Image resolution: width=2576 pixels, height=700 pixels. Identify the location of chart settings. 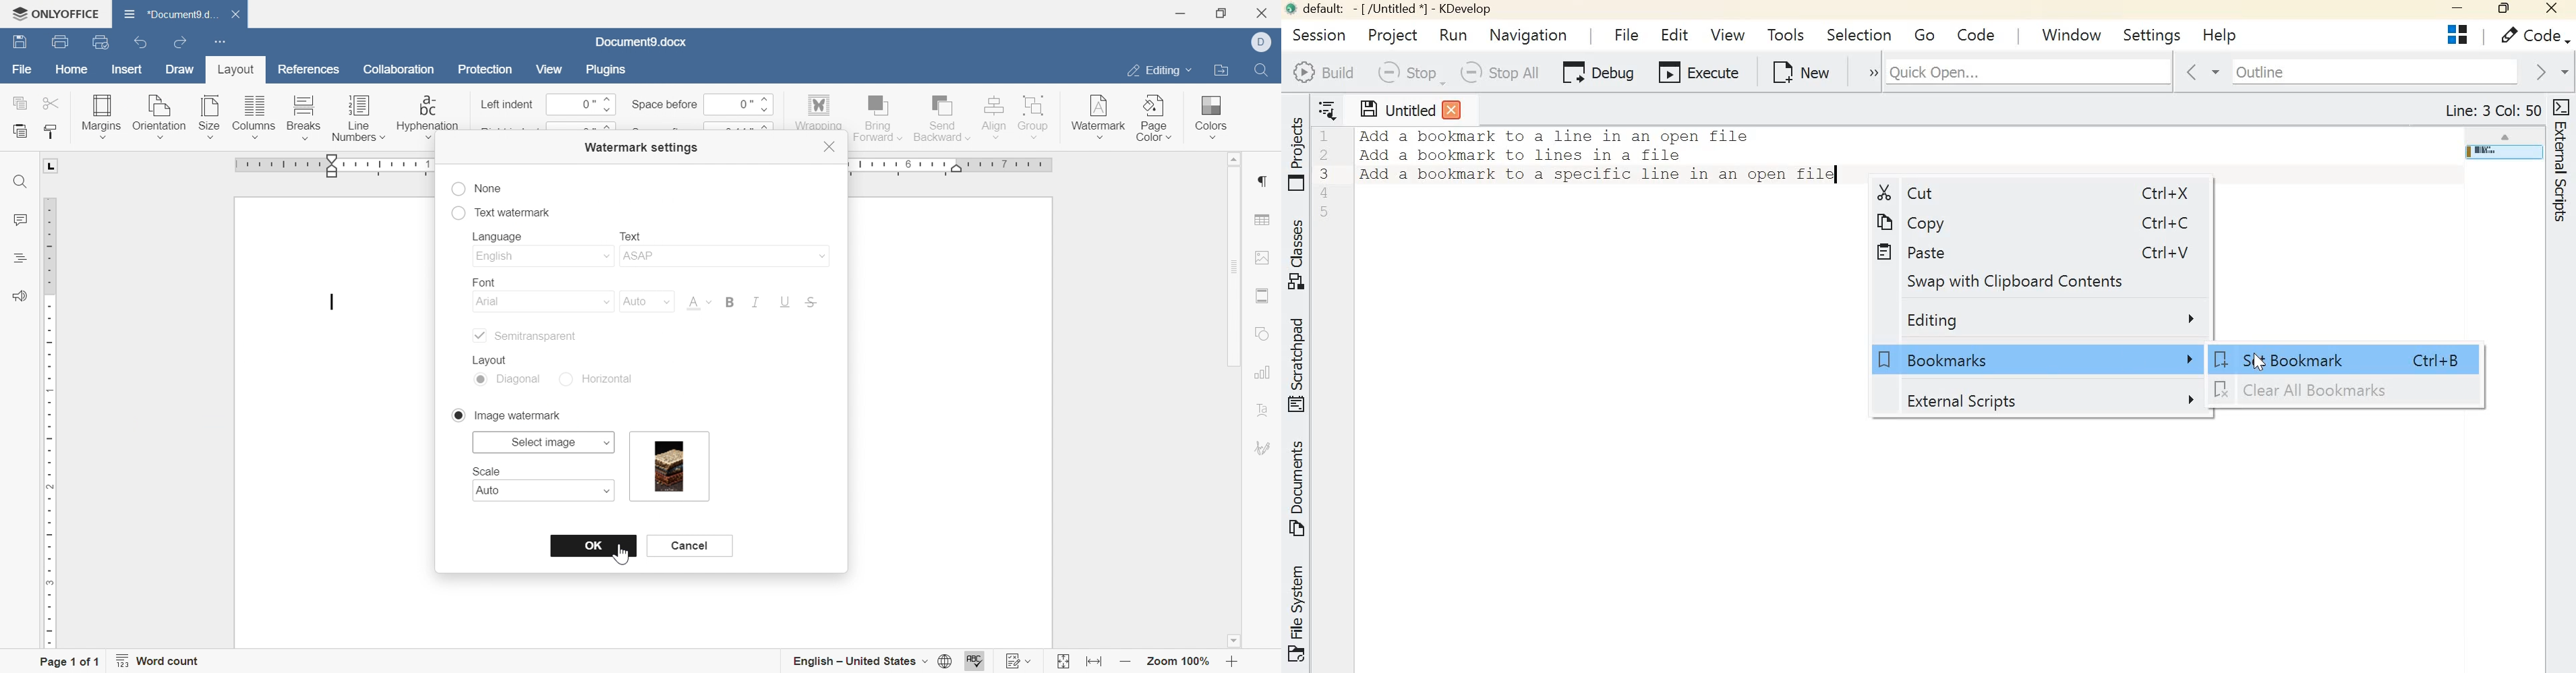
(1263, 372).